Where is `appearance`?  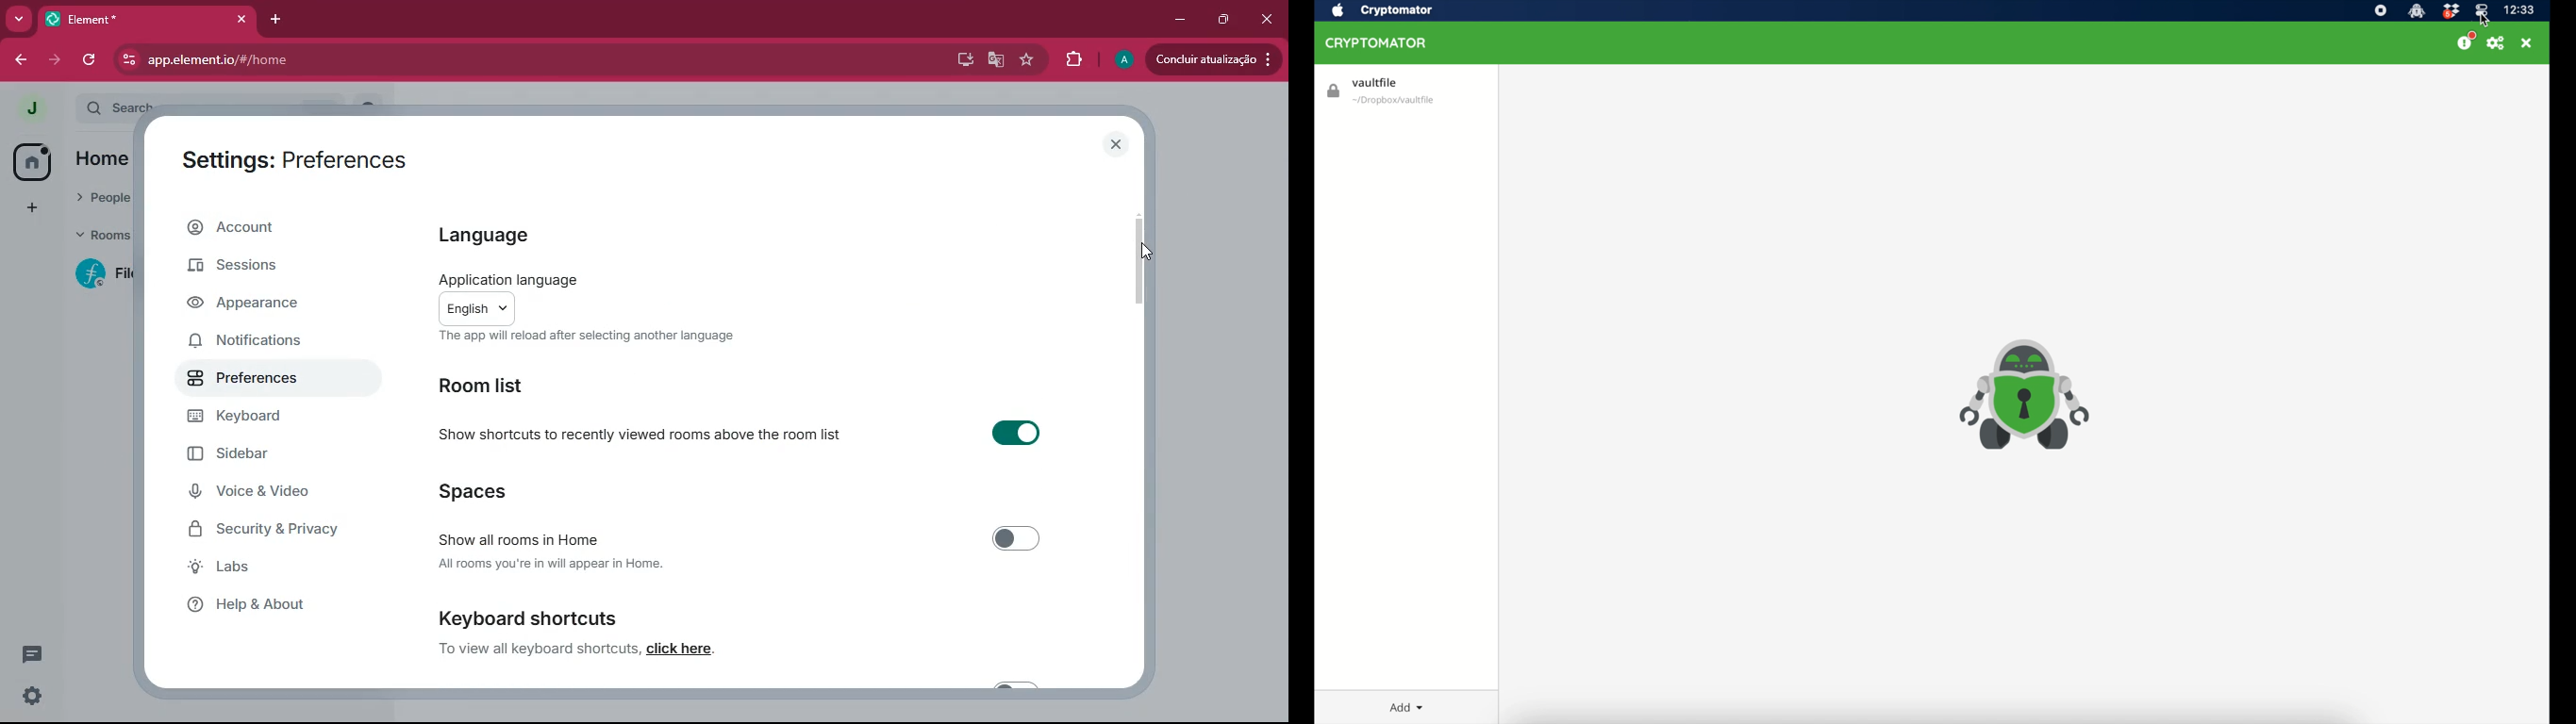 appearance is located at coordinates (260, 304).